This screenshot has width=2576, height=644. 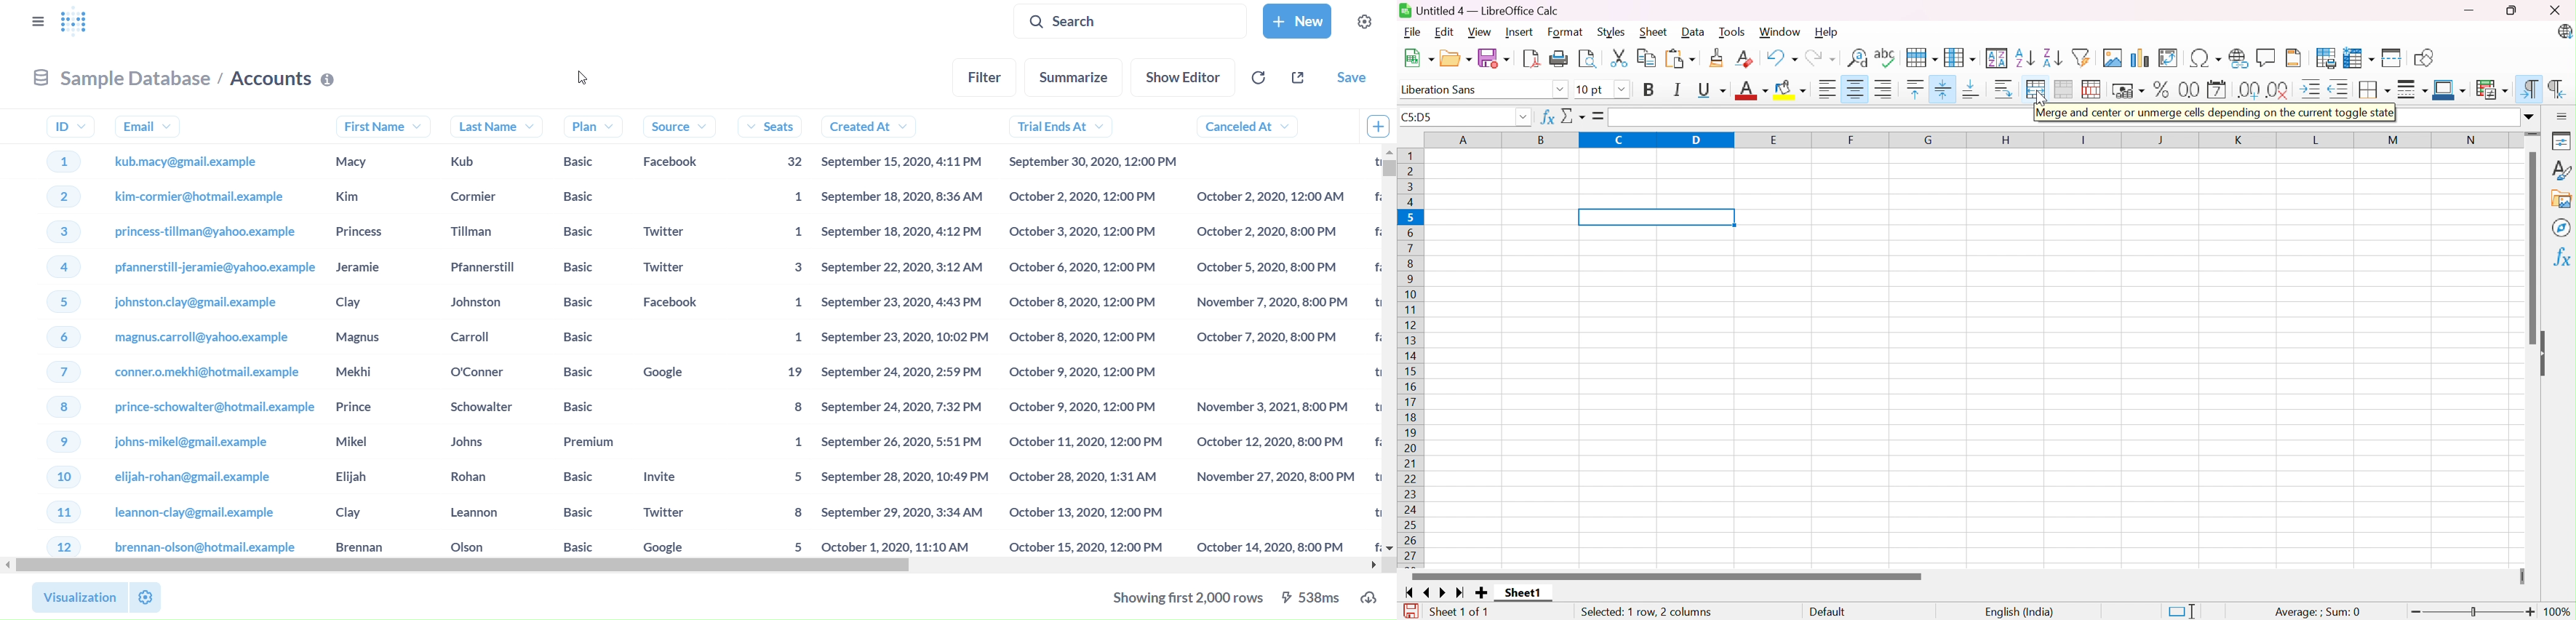 What do you see at coordinates (1621, 58) in the screenshot?
I see `Cut` at bounding box center [1621, 58].